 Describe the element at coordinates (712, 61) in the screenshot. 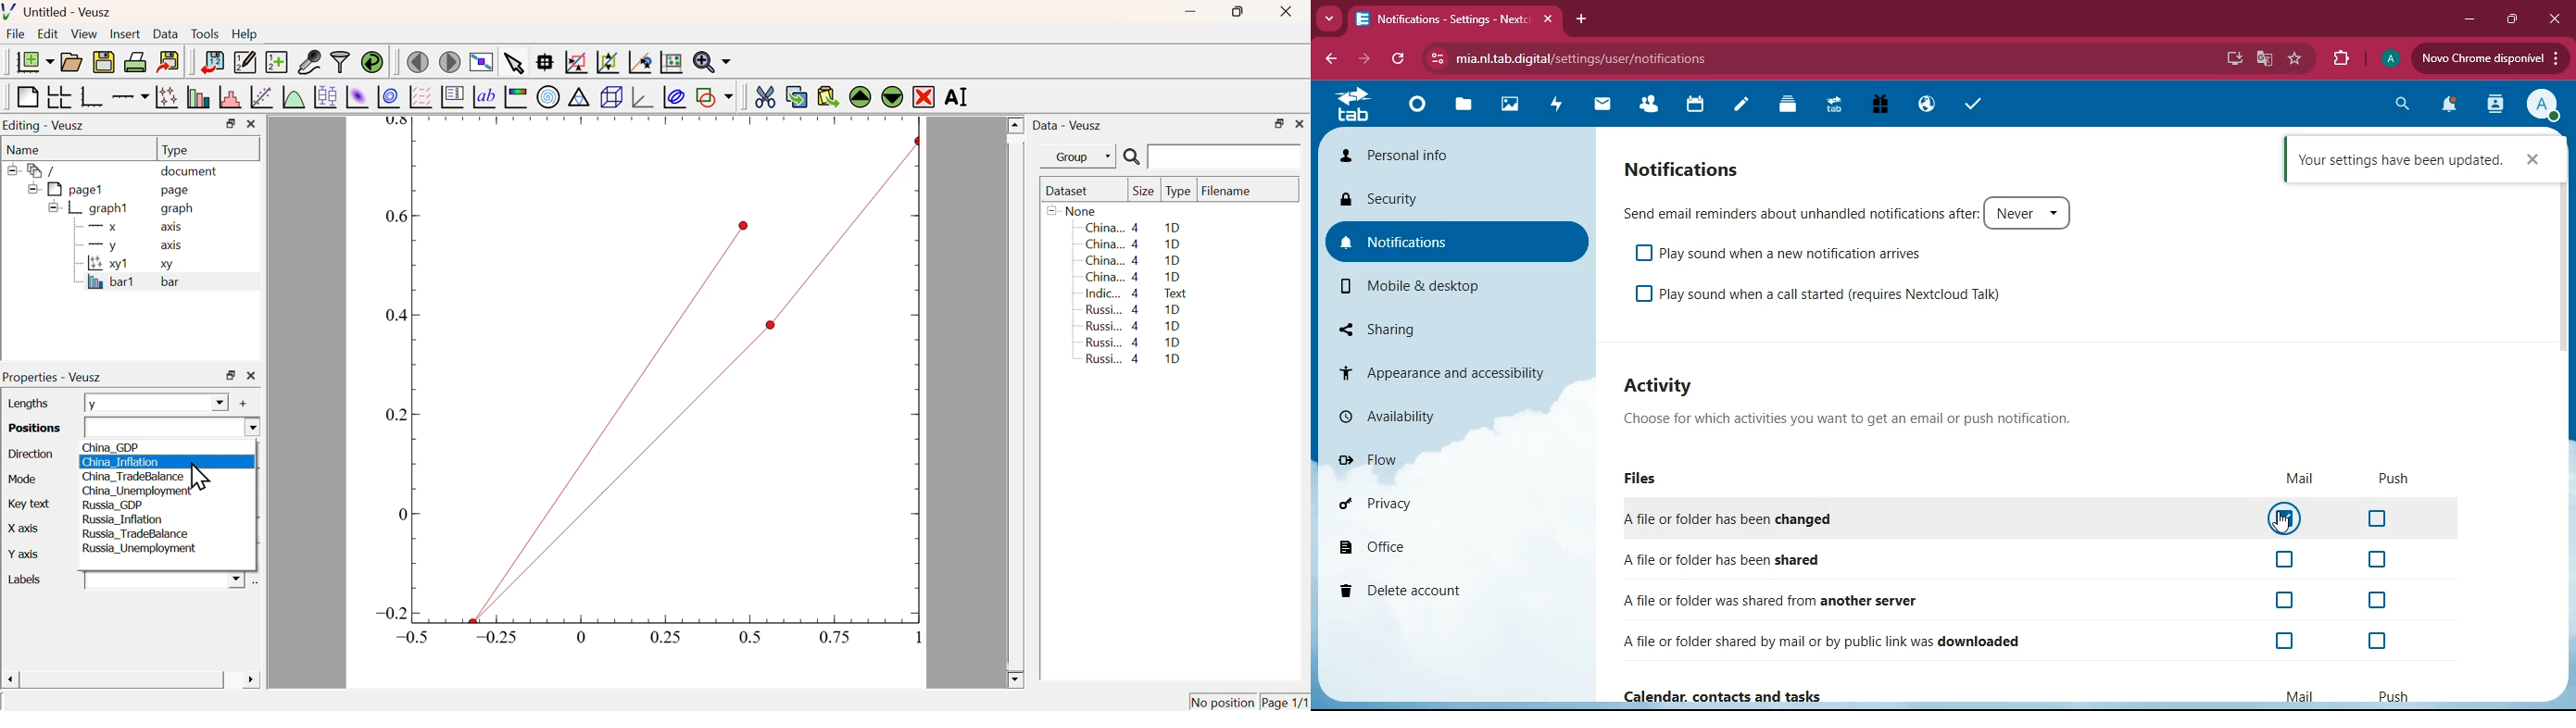

I see `Zoom function menu` at that location.